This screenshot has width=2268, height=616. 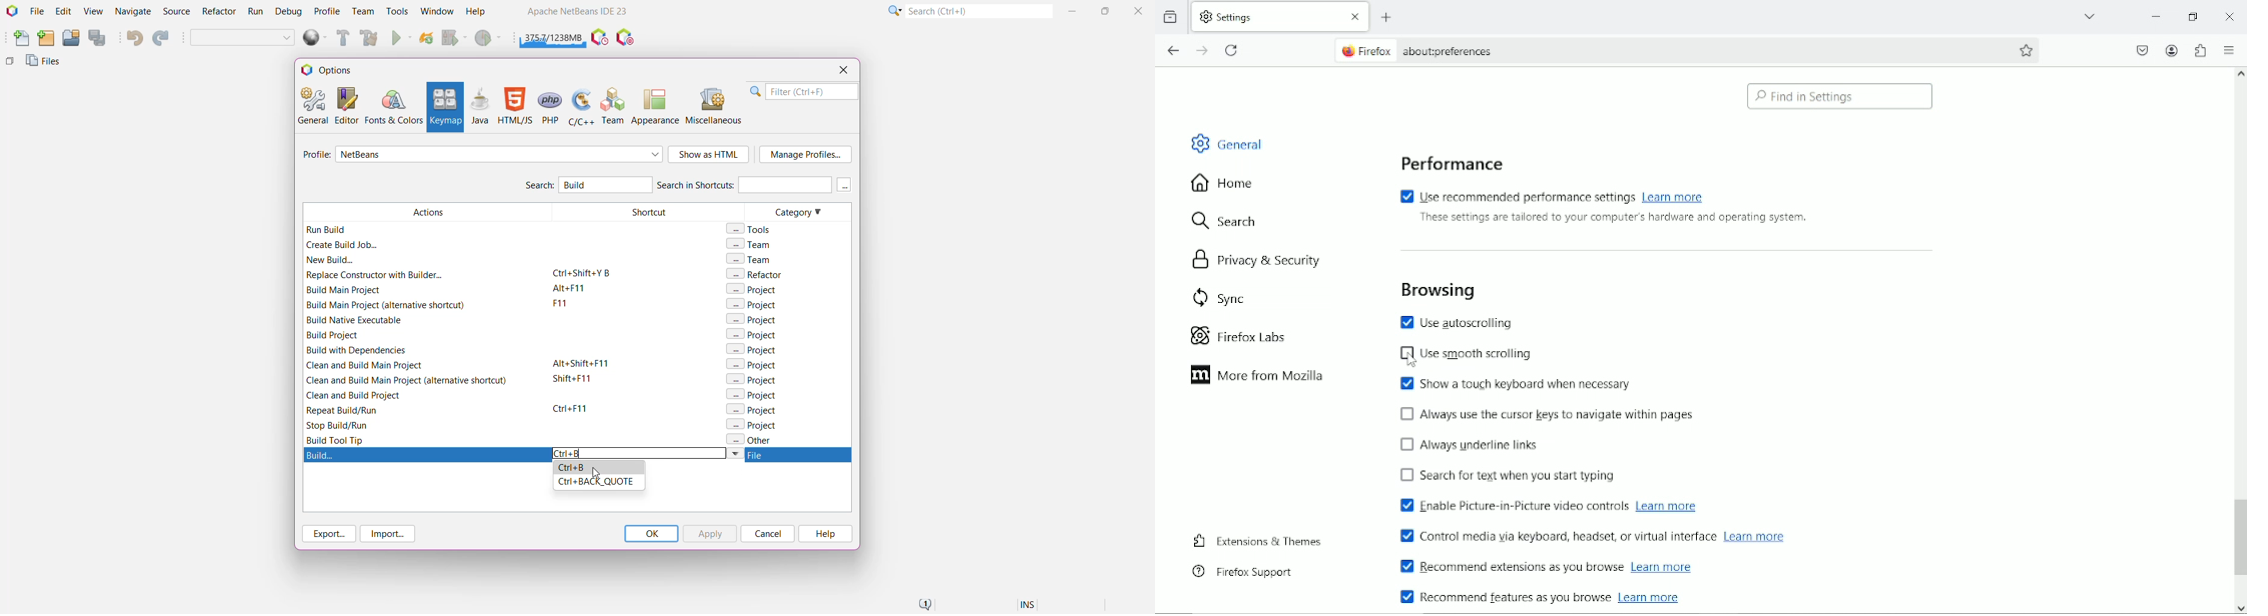 I want to click on Learn more, so click(x=1755, y=536).